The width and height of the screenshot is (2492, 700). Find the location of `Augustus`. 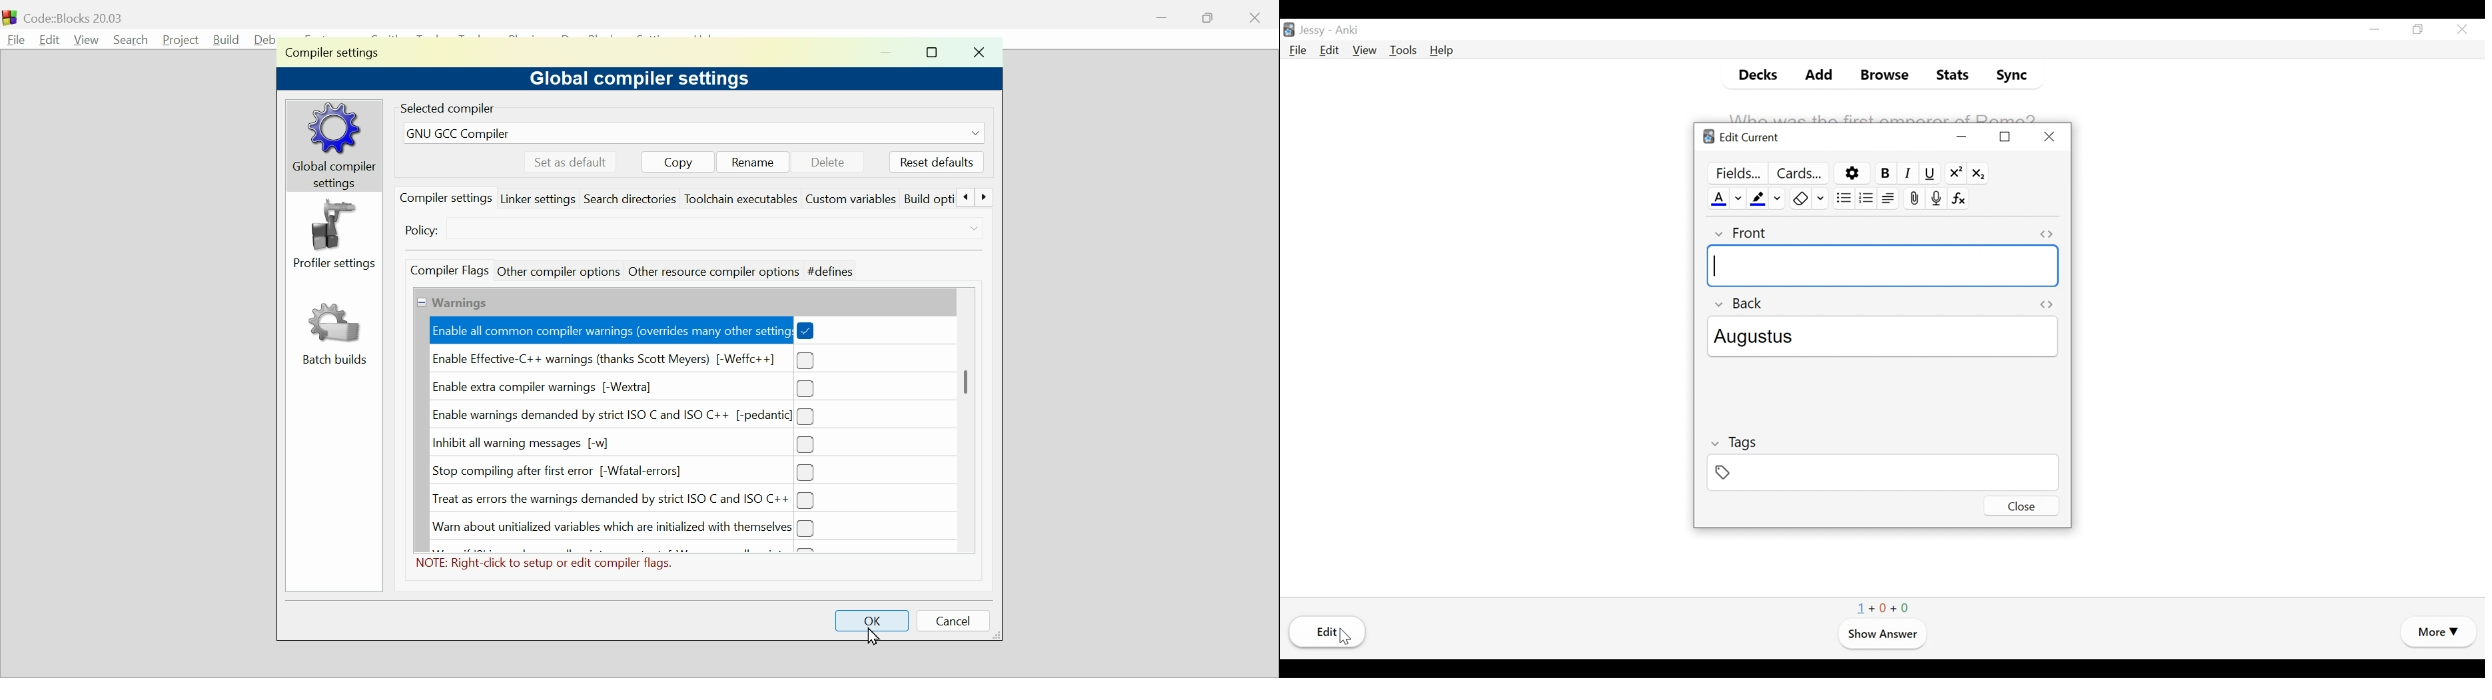

Augustus is located at coordinates (1888, 335).